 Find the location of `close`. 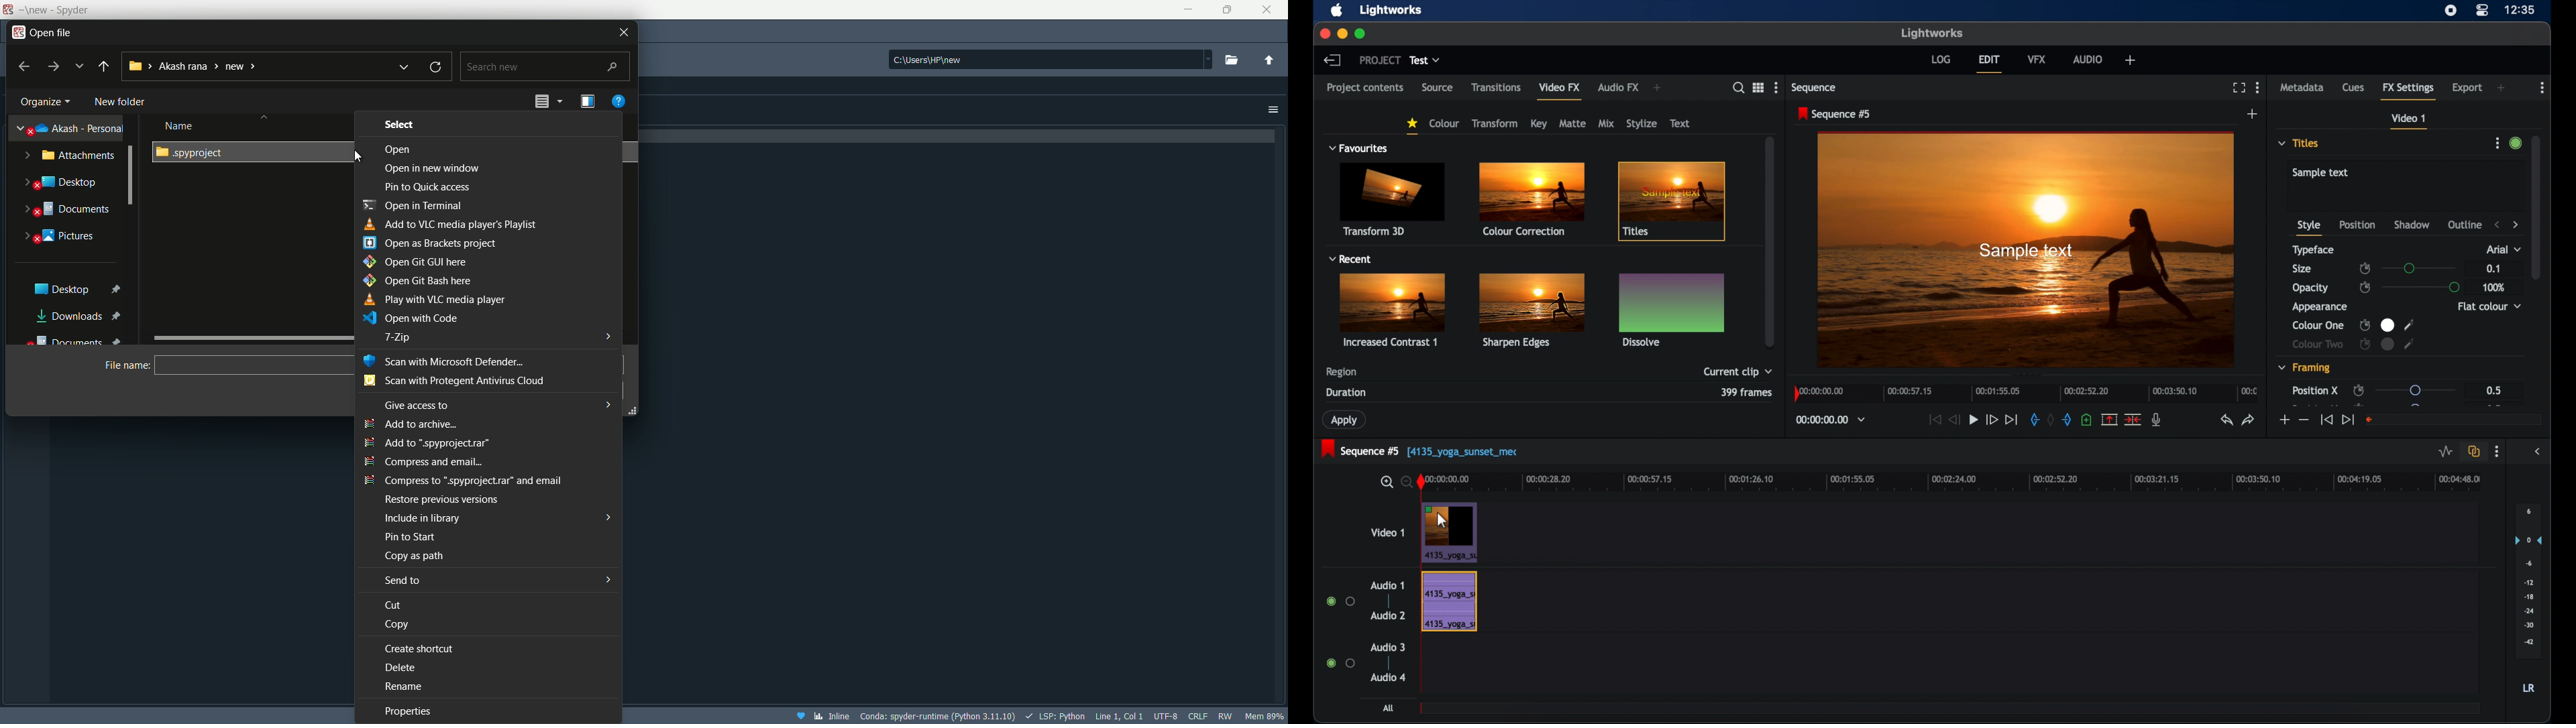

close is located at coordinates (1324, 33).